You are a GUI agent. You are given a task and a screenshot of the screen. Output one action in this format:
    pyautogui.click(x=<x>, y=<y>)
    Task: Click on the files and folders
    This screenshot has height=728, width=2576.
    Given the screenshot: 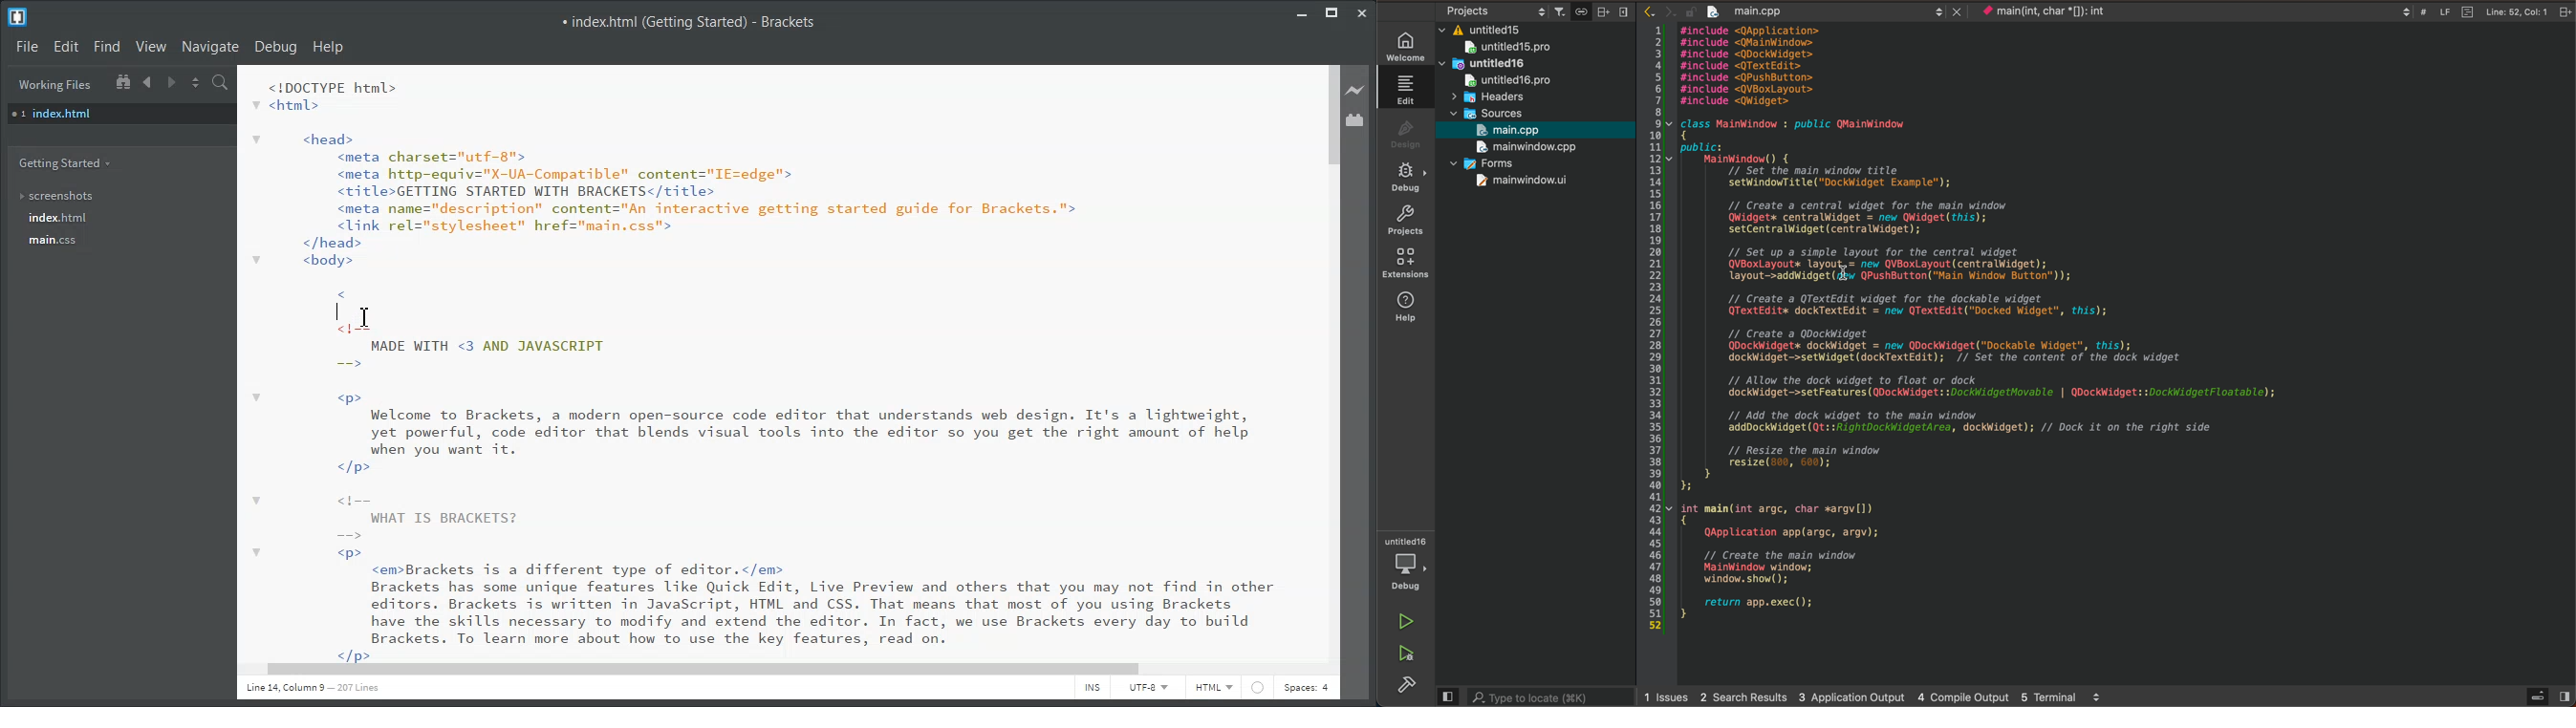 What is the action you would take?
    pyautogui.click(x=1539, y=30)
    